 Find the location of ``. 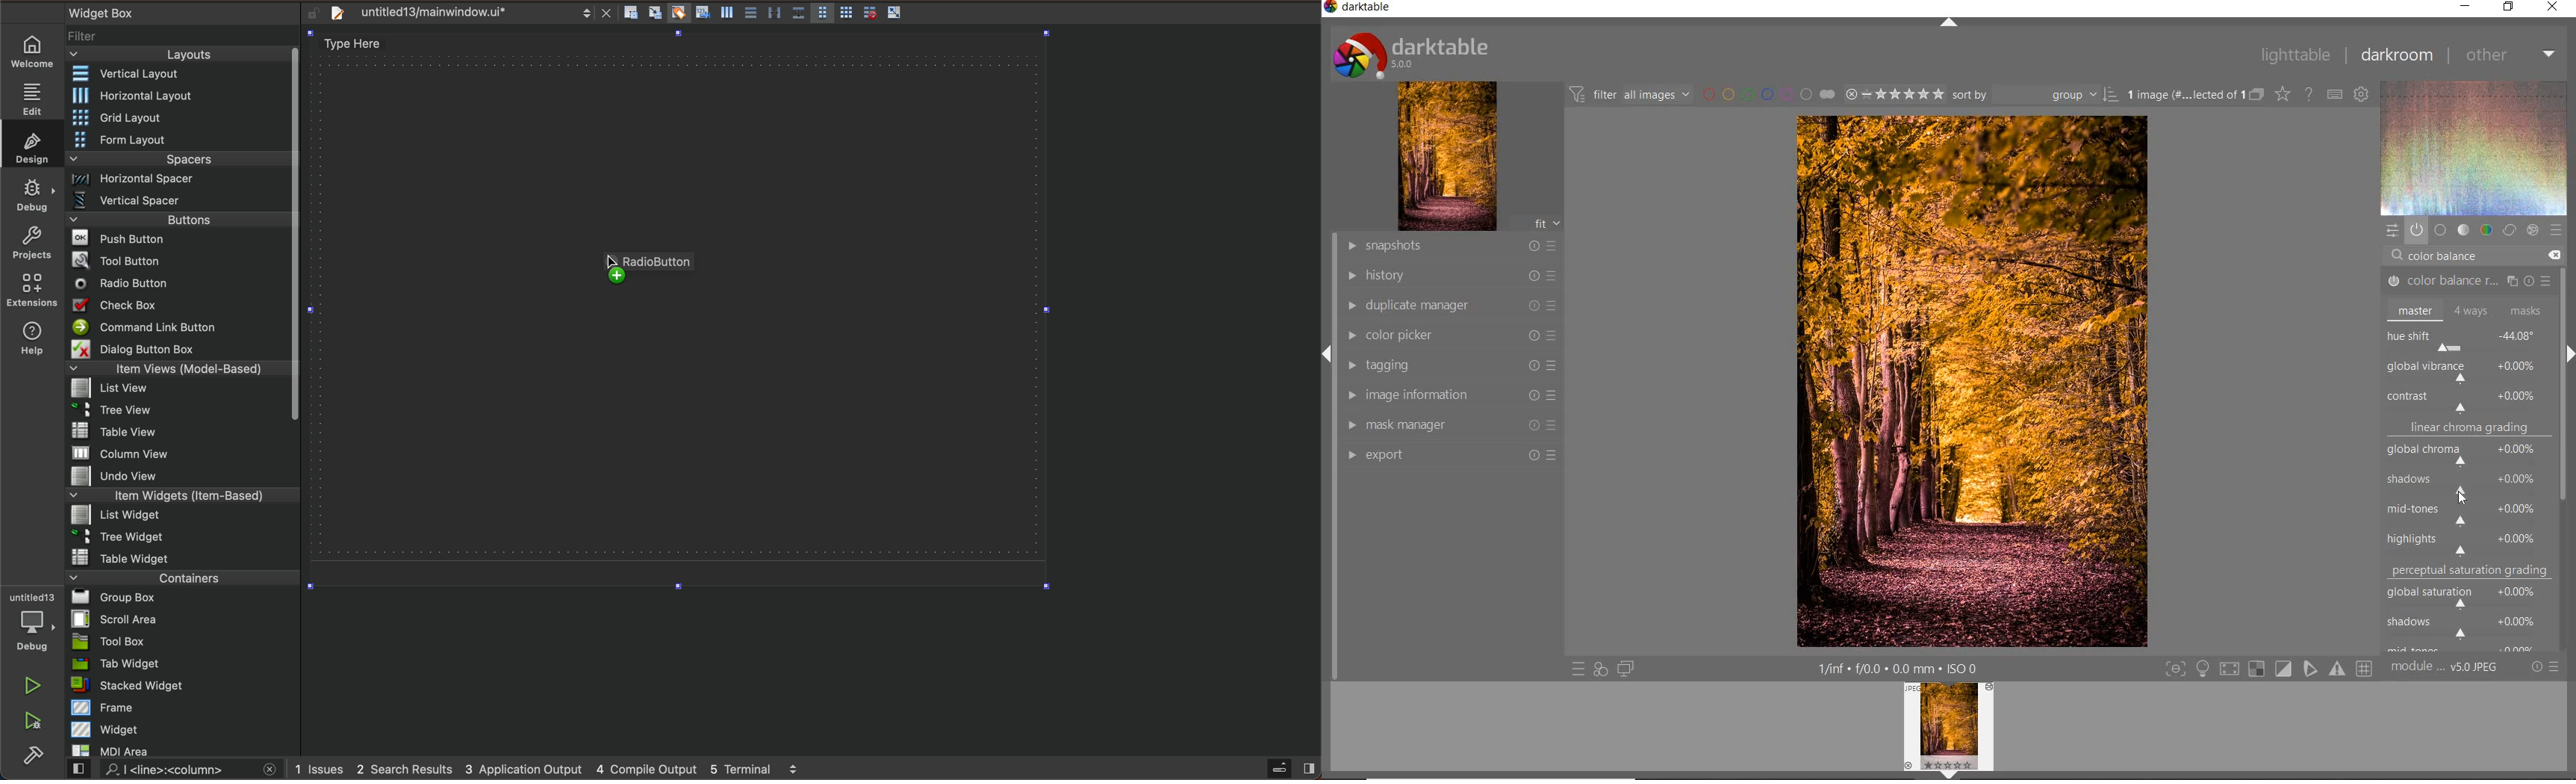

 is located at coordinates (774, 13).